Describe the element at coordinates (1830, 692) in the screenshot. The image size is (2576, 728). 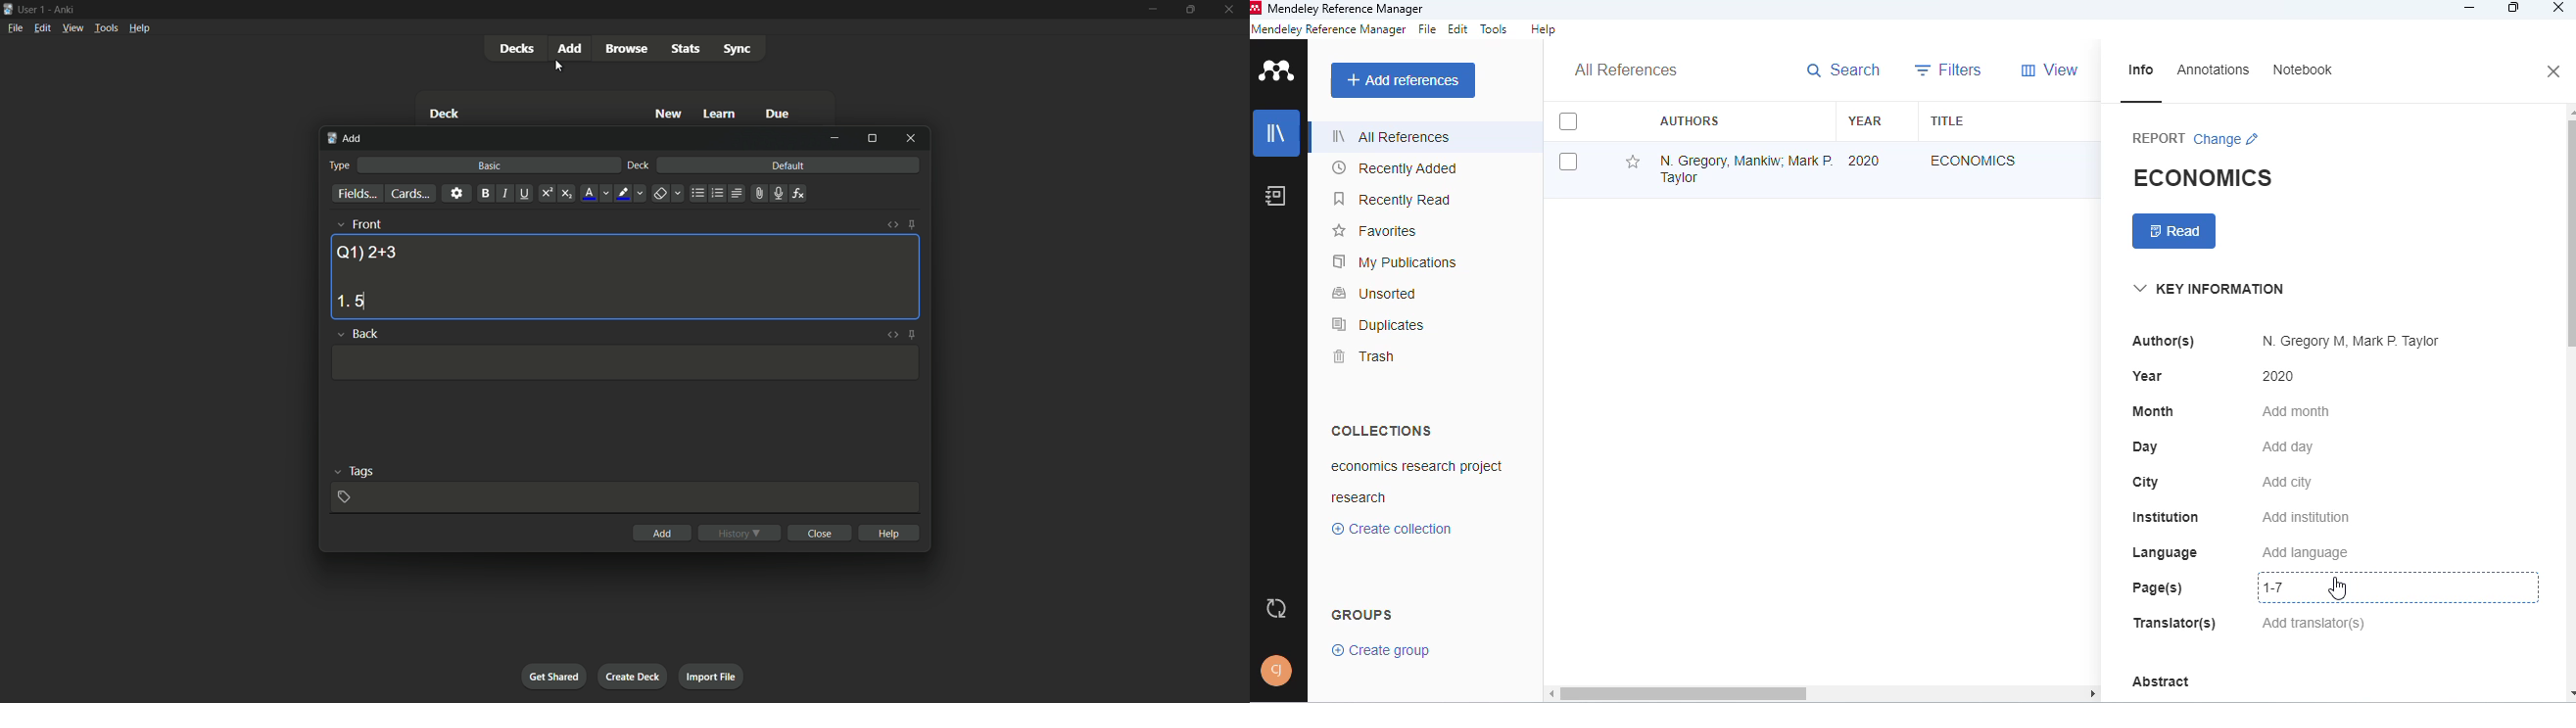
I see `horizontal scroll bar` at that location.